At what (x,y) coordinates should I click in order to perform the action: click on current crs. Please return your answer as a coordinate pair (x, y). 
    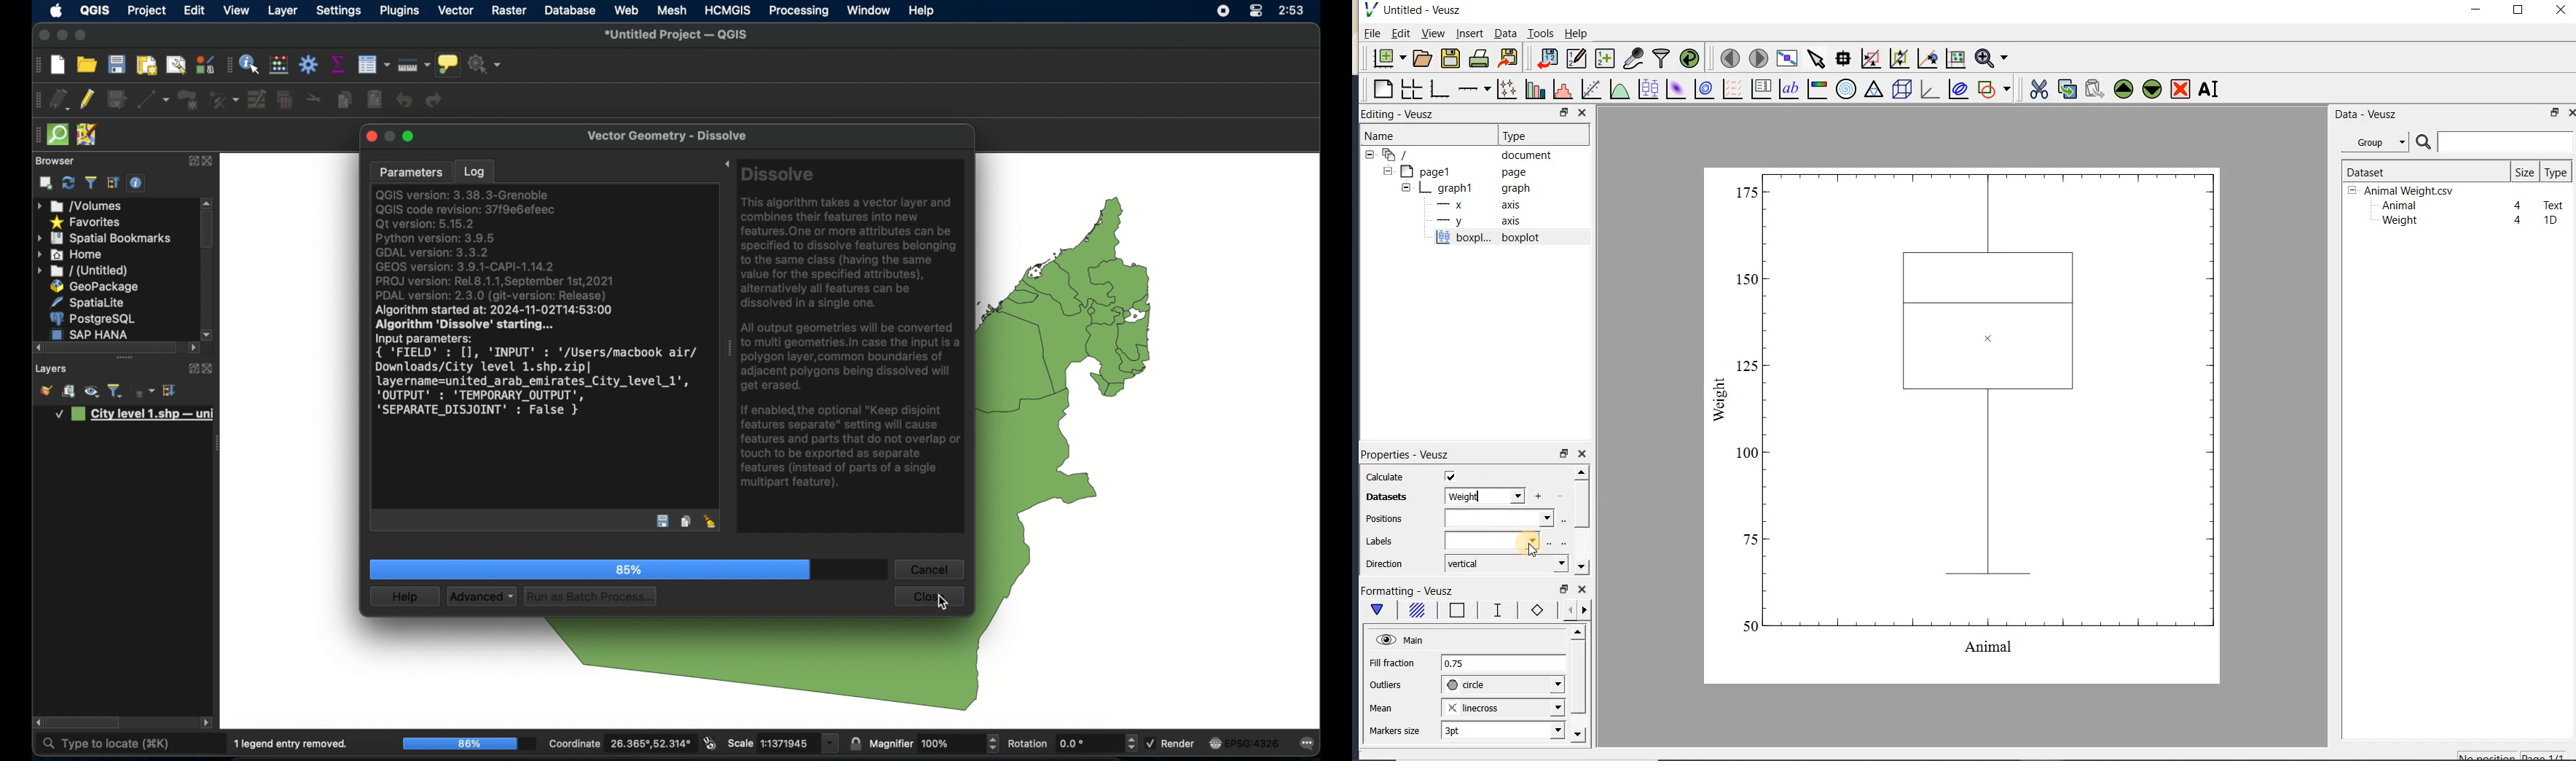
    Looking at the image, I should click on (1244, 742).